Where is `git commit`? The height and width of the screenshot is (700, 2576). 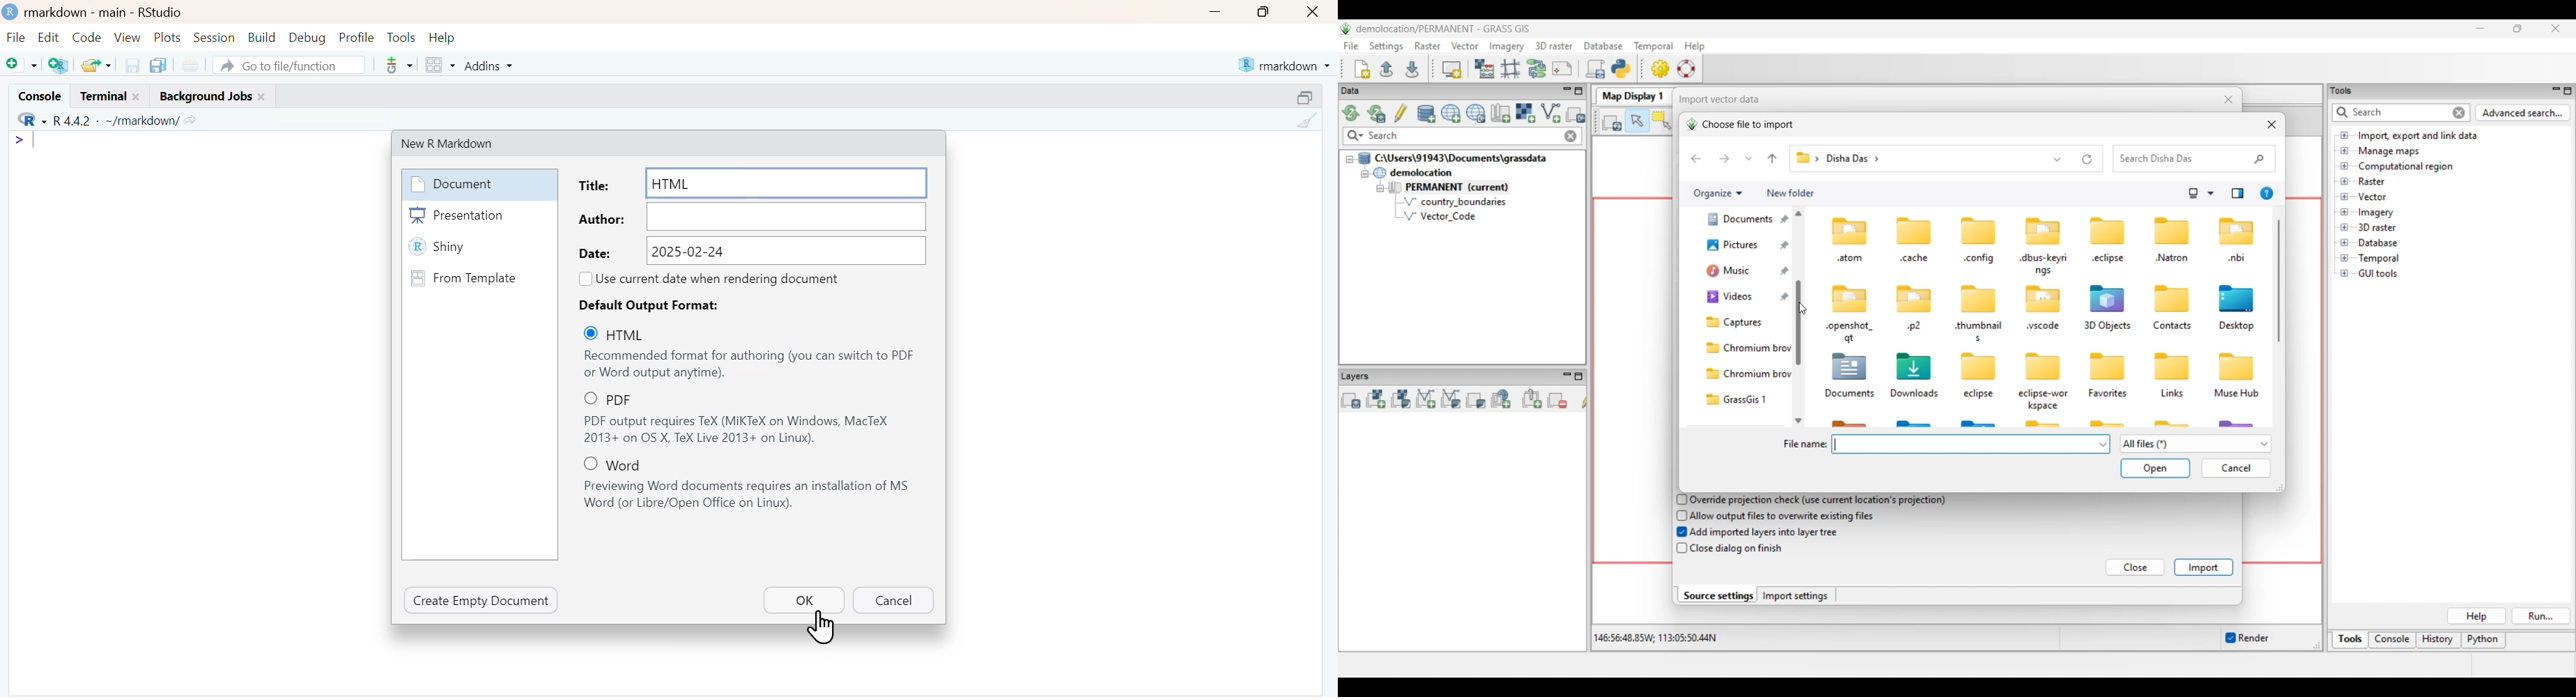
git commit is located at coordinates (397, 65).